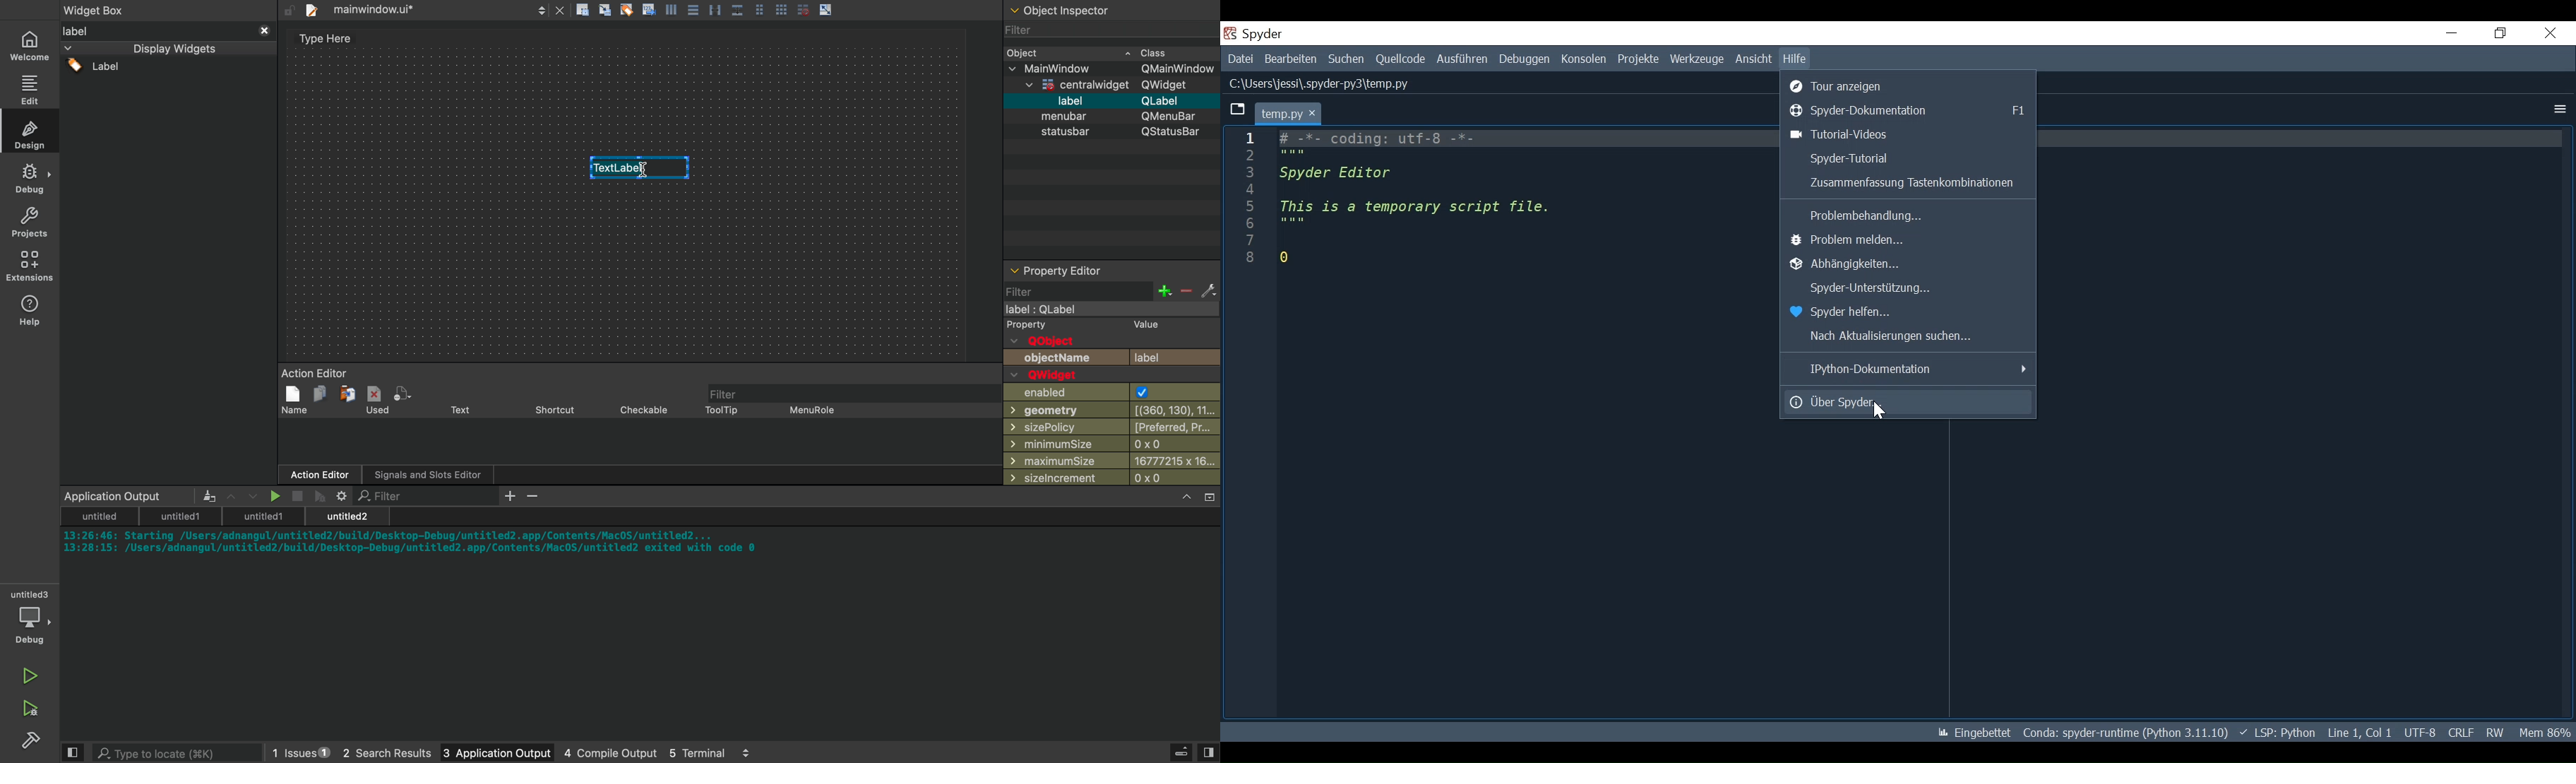 The height and width of the screenshot is (784, 2576). What do you see at coordinates (165, 753) in the screenshot?
I see `search bar` at bounding box center [165, 753].